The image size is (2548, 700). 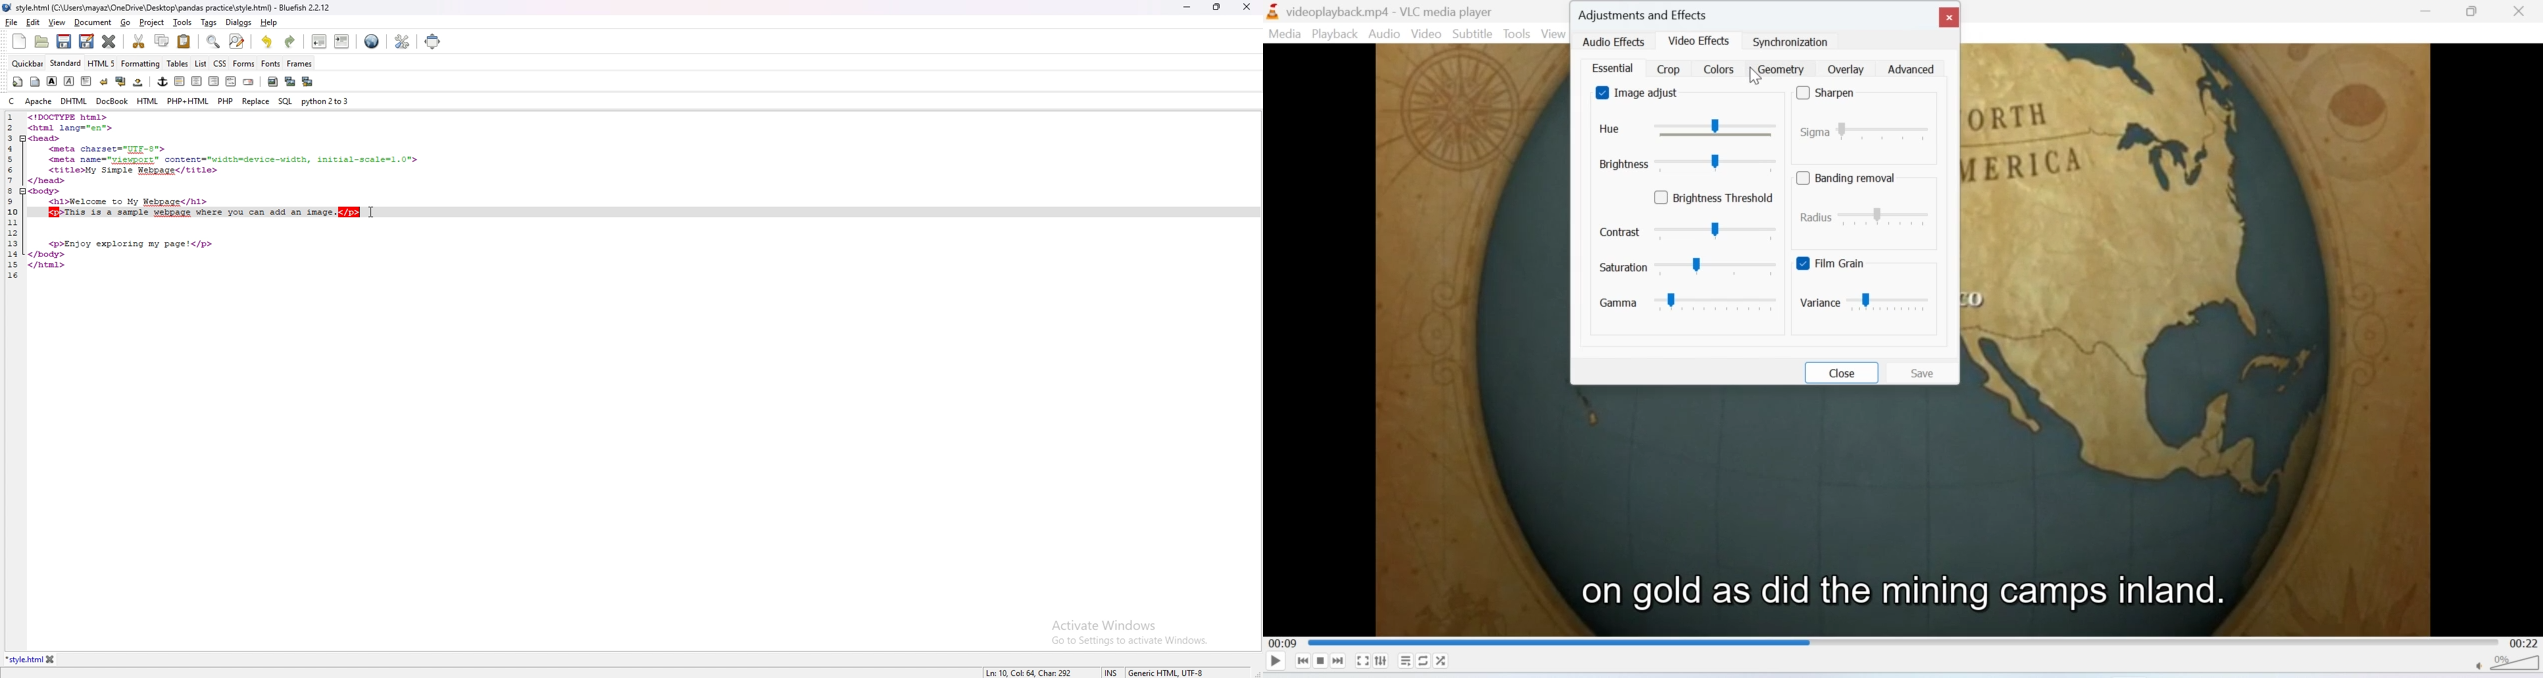 What do you see at coordinates (12, 22) in the screenshot?
I see `file` at bounding box center [12, 22].